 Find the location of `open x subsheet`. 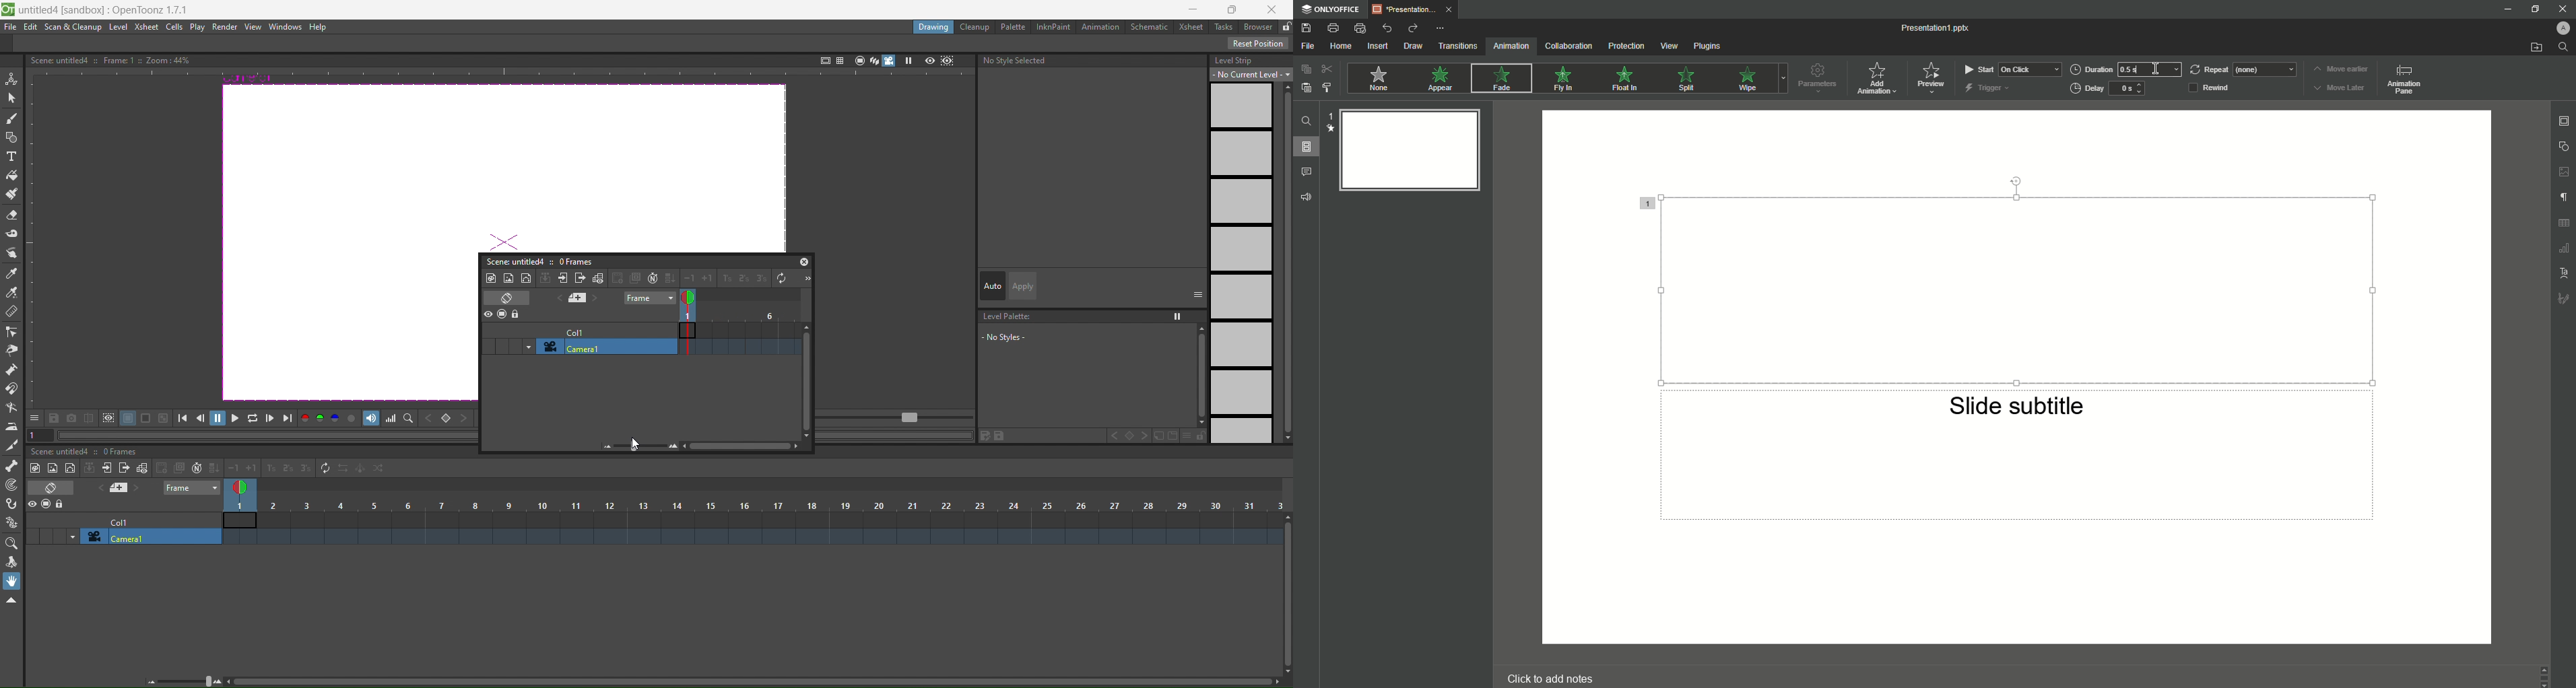

open x subsheet is located at coordinates (563, 278).